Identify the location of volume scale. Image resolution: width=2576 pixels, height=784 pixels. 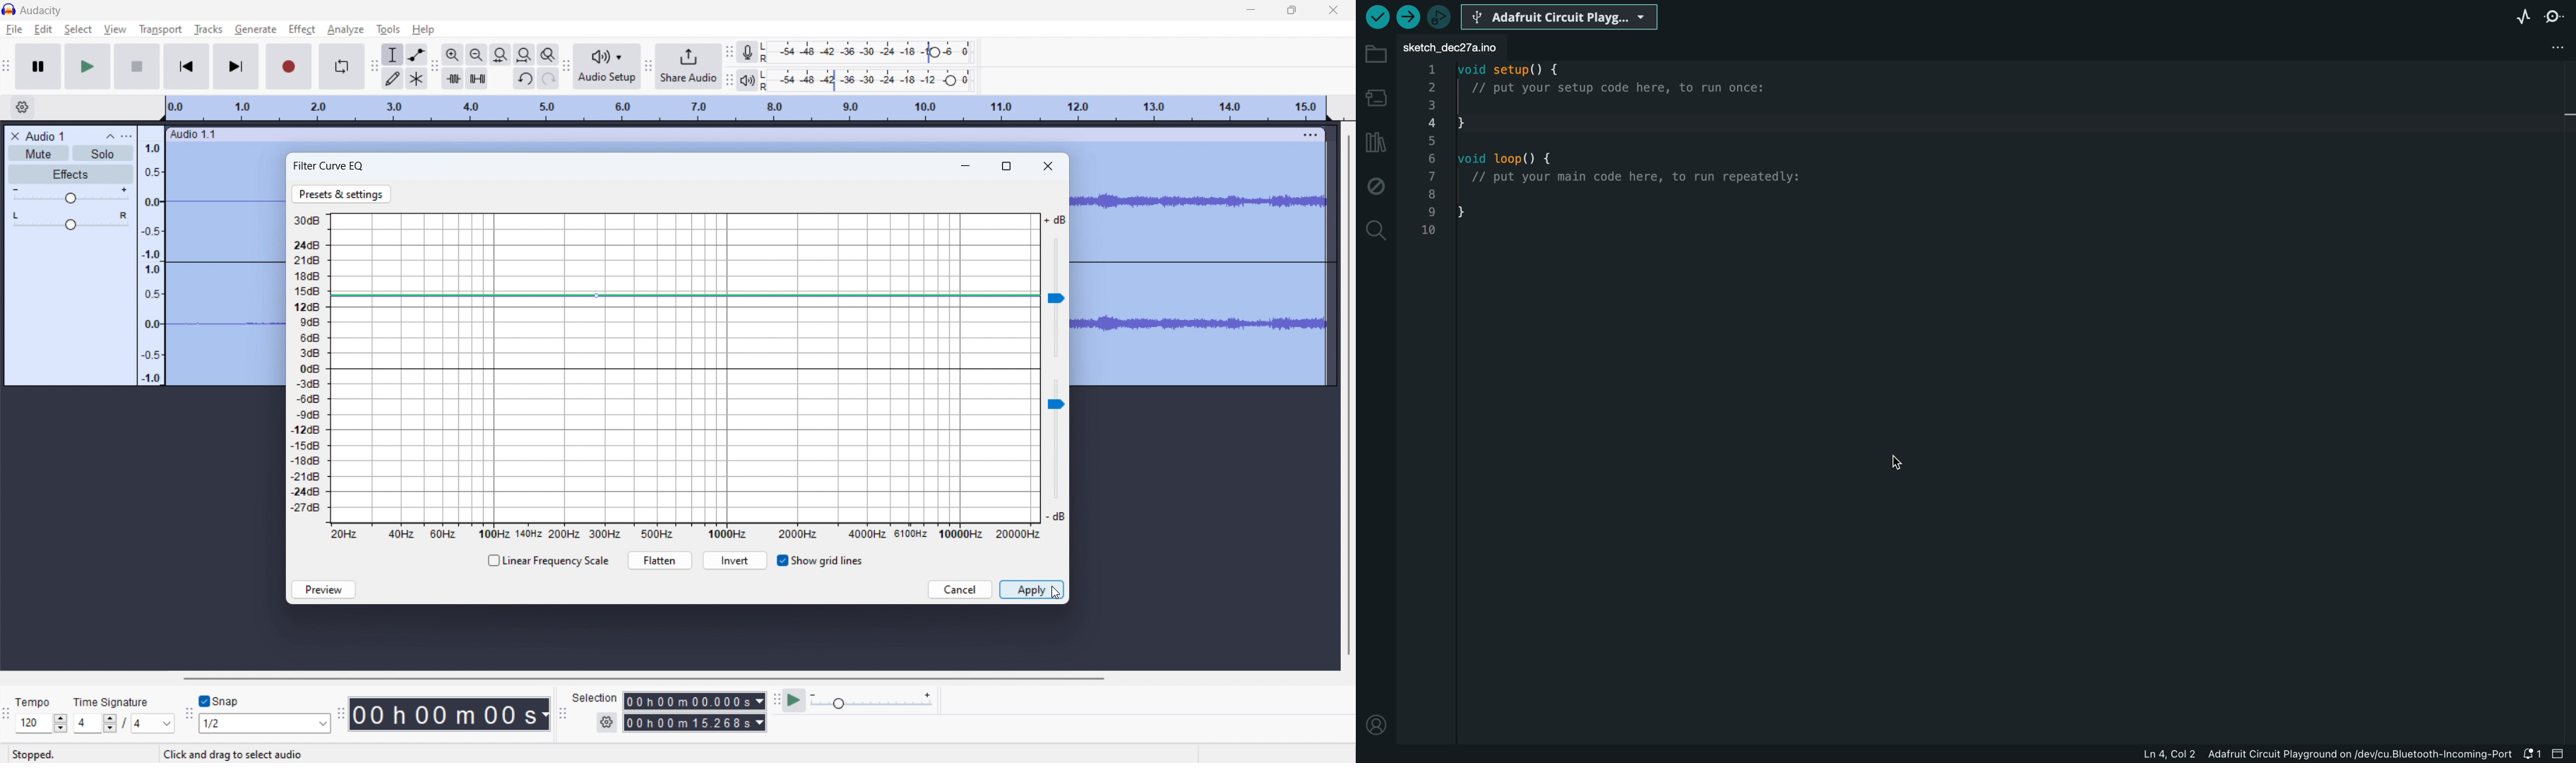
(305, 368).